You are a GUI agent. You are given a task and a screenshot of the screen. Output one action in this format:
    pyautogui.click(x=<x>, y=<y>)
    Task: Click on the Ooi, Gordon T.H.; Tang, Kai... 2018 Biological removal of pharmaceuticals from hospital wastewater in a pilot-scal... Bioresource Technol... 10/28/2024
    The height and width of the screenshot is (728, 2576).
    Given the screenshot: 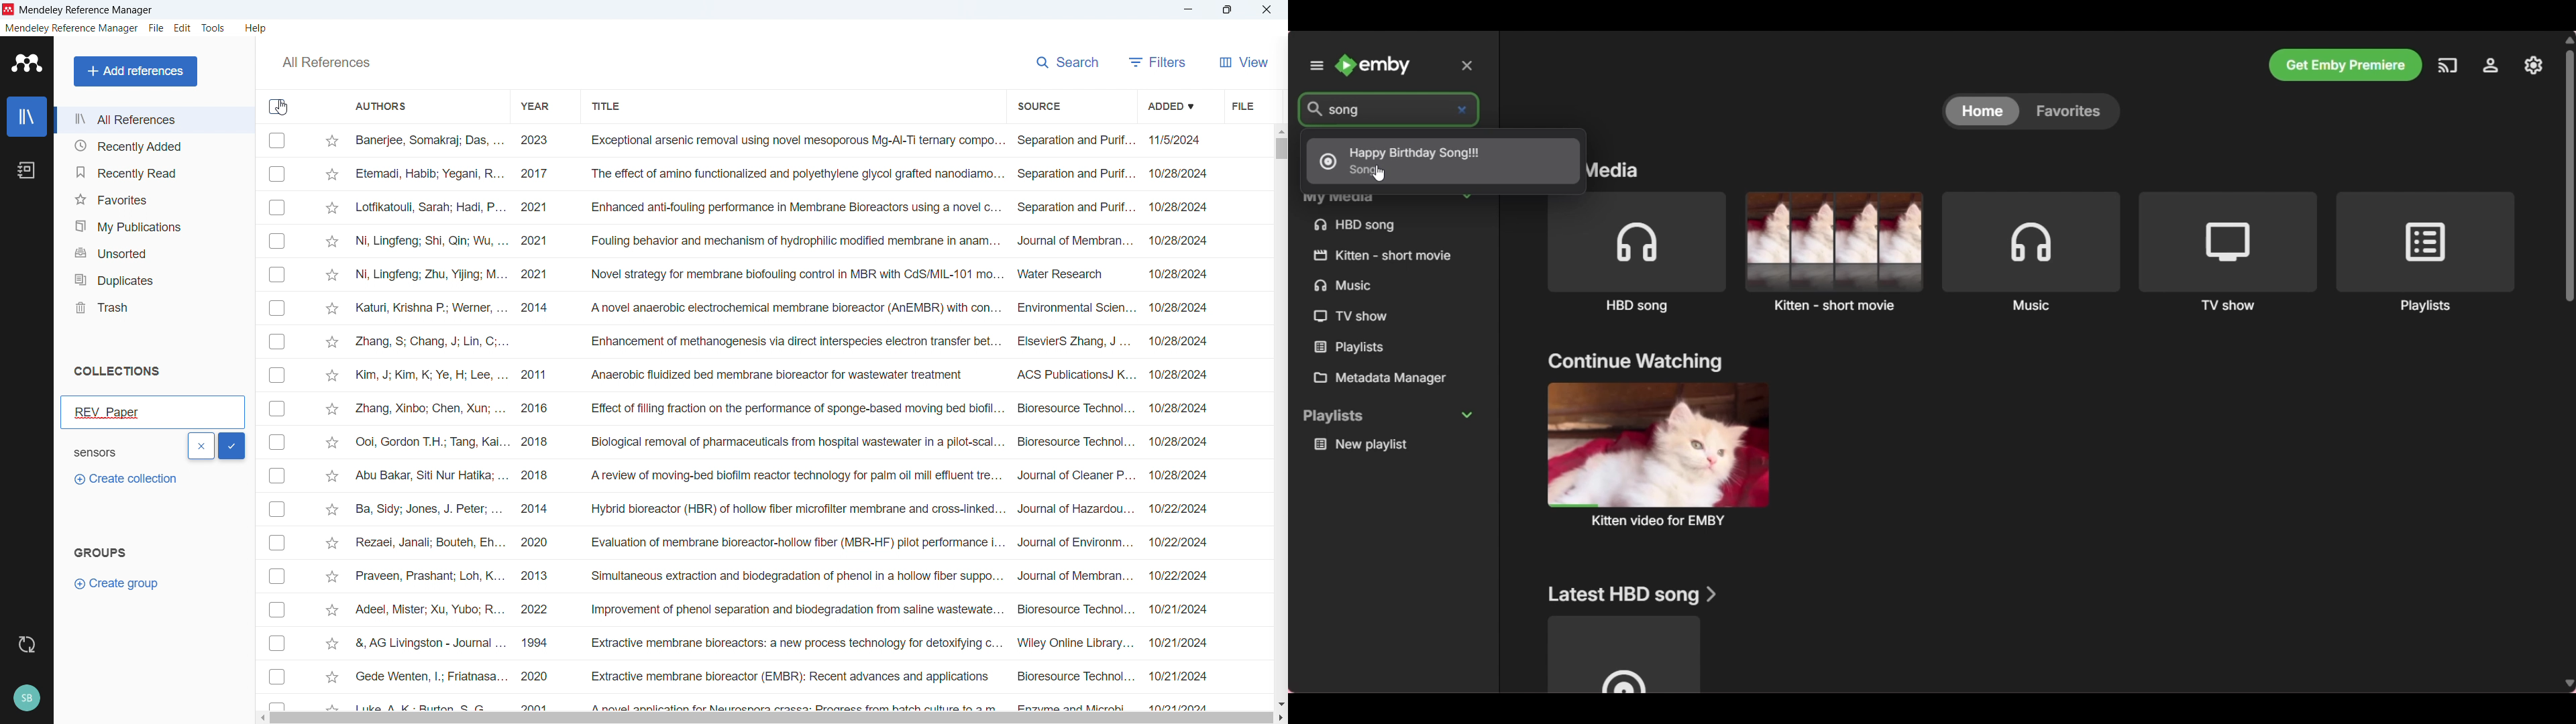 What is the action you would take?
    pyautogui.click(x=782, y=441)
    